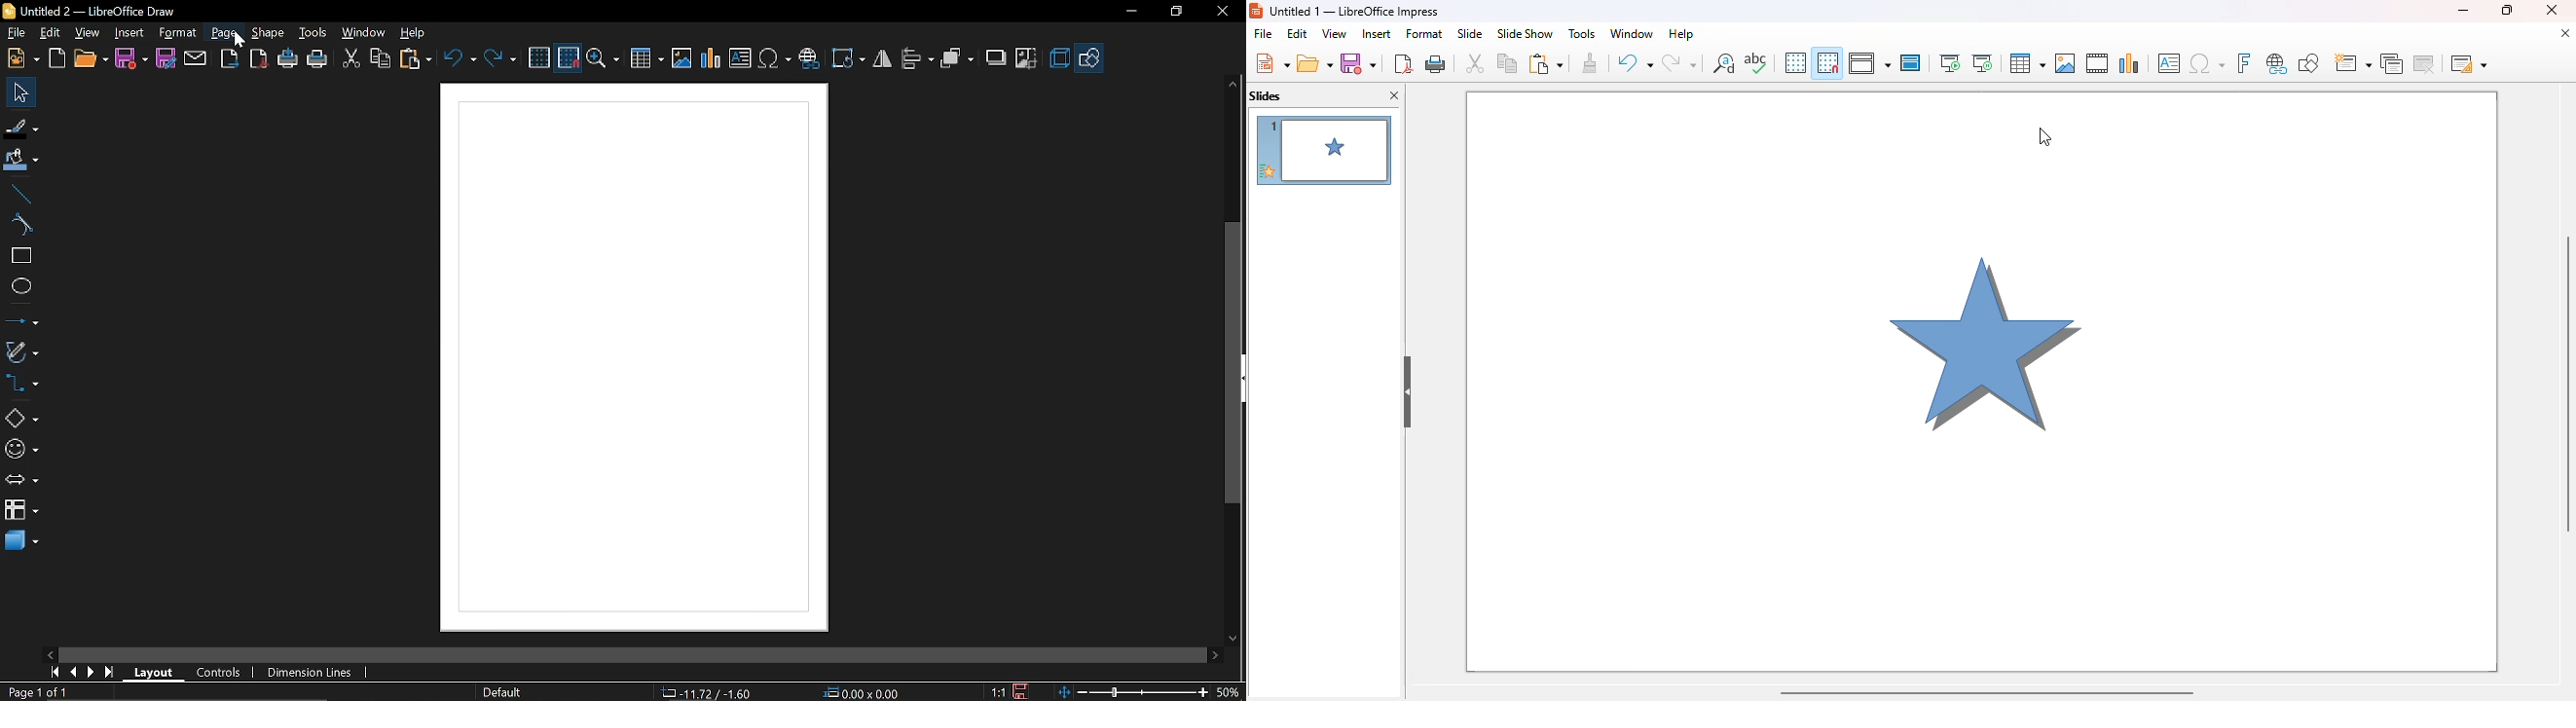 This screenshot has height=728, width=2576. What do you see at coordinates (18, 195) in the screenshot?
I see `Line` at bounding box center [18, 195].